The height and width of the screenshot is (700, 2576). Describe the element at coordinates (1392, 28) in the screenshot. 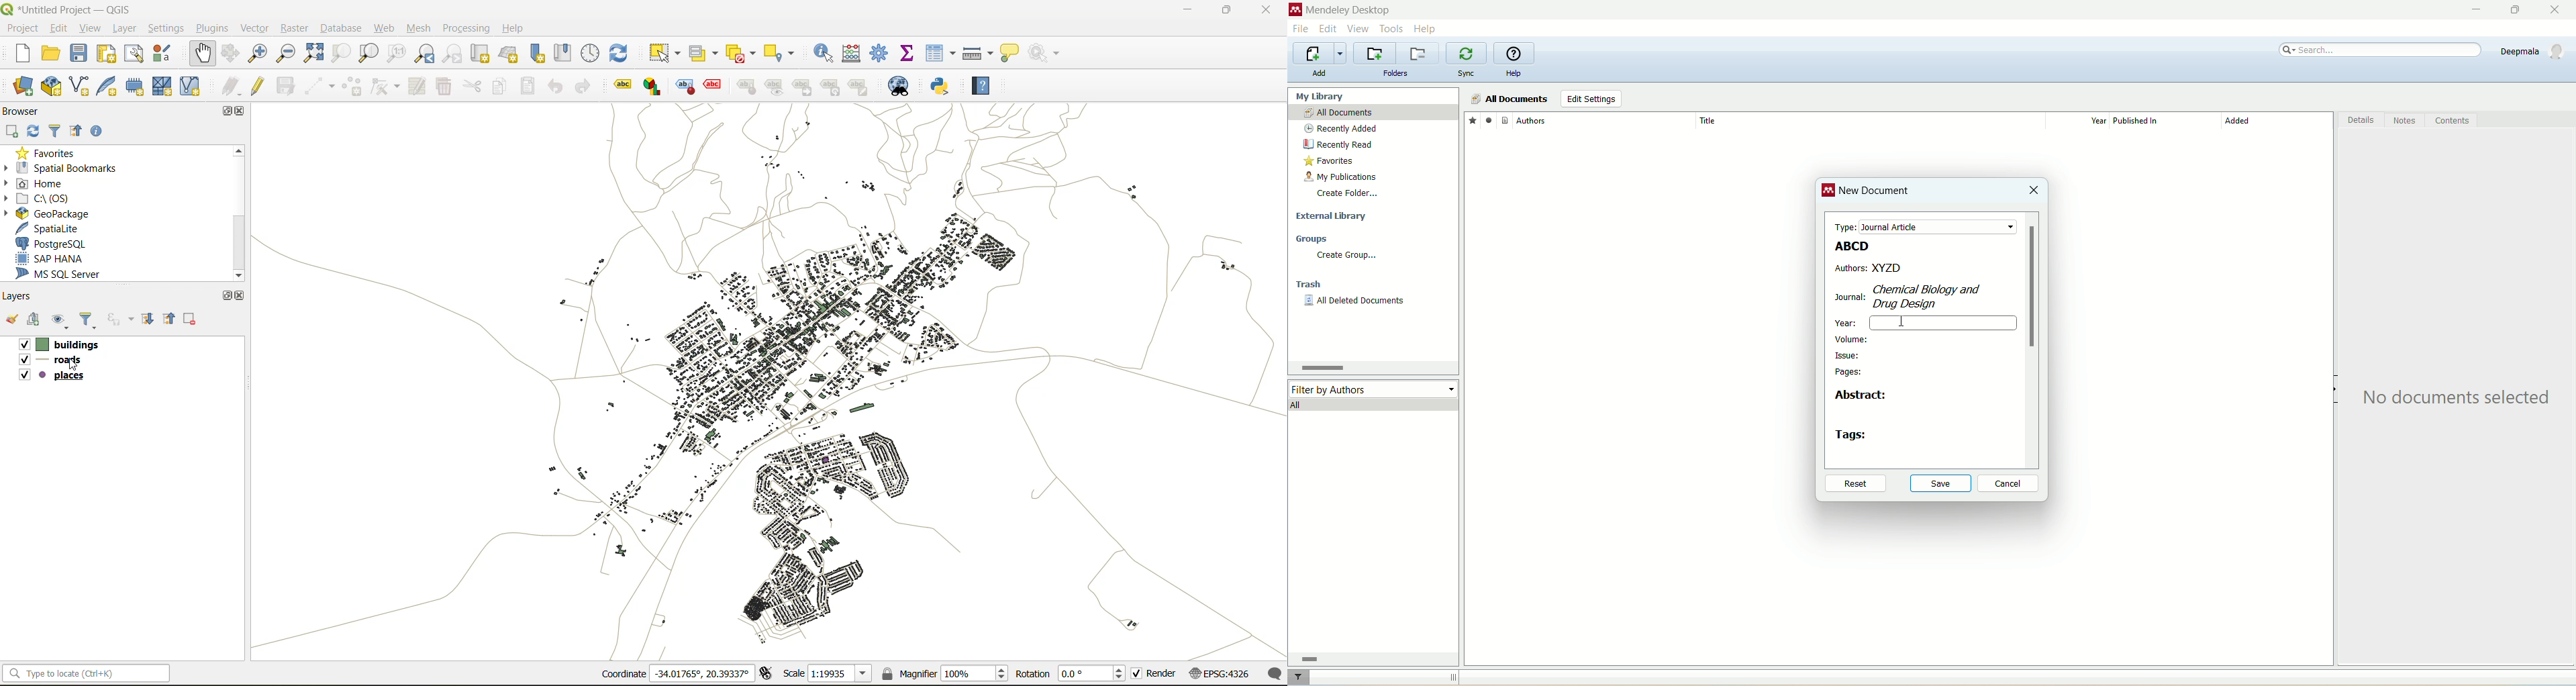

I see `tools` at that location.